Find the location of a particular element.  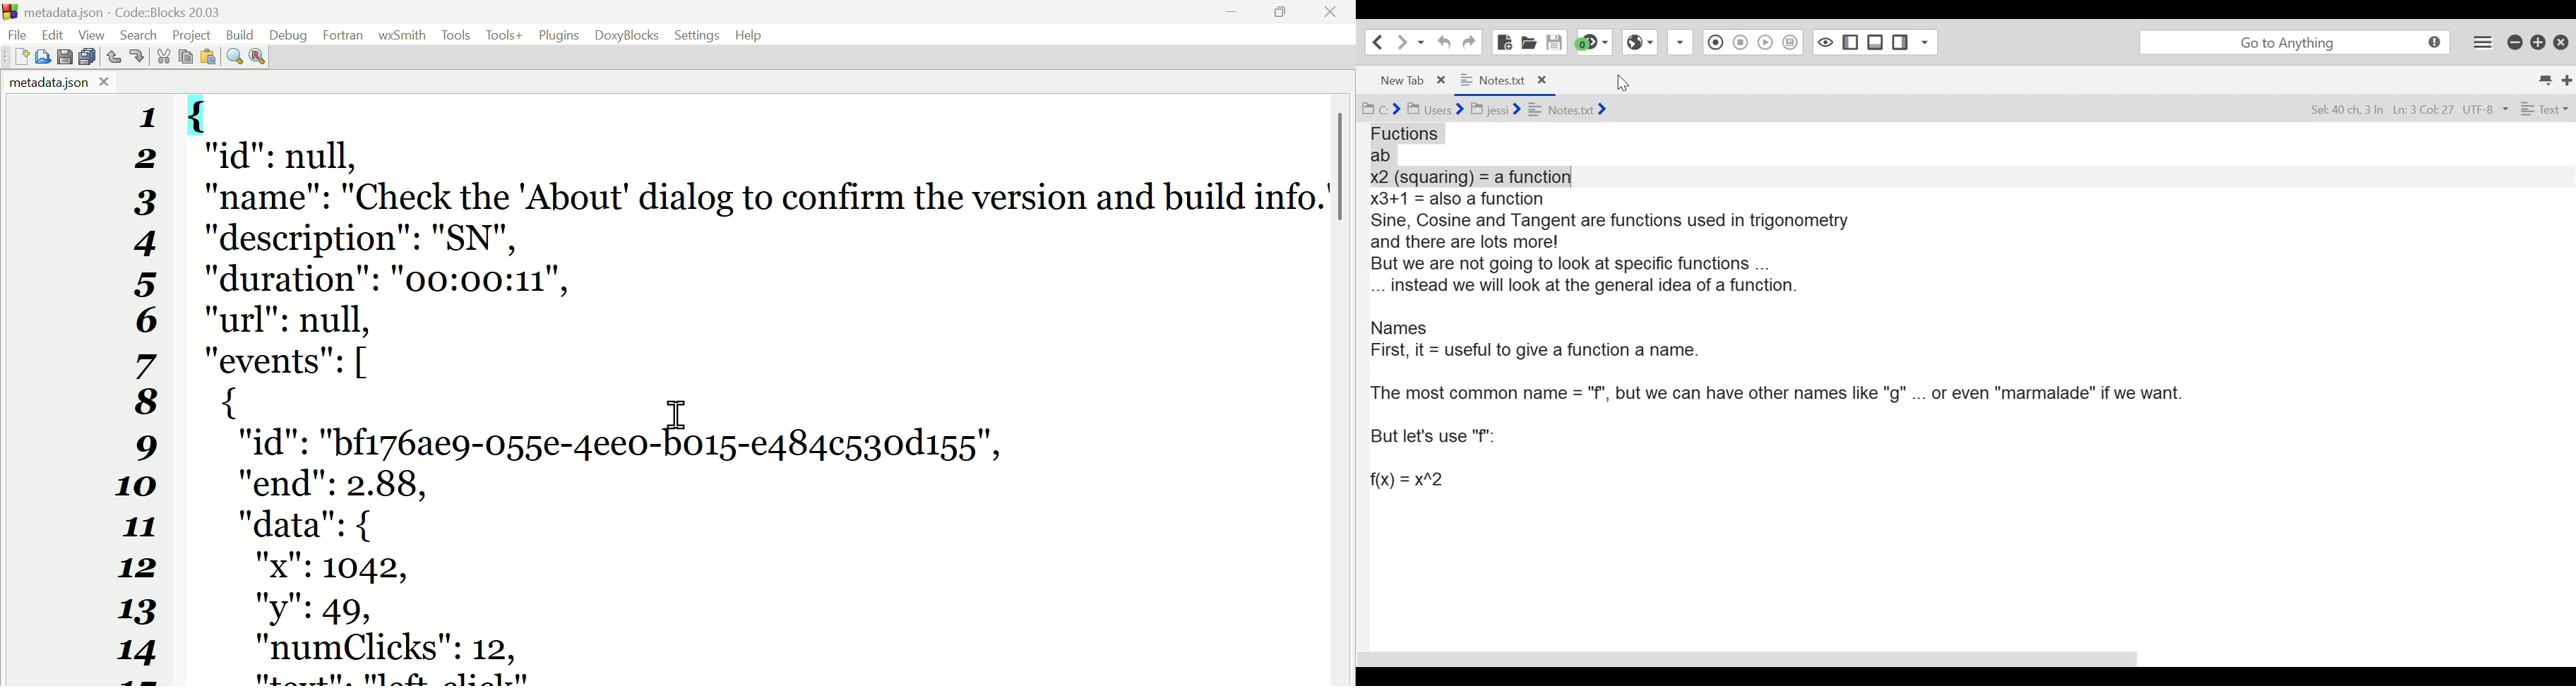

Save File is located at coordinates (1555, 42).